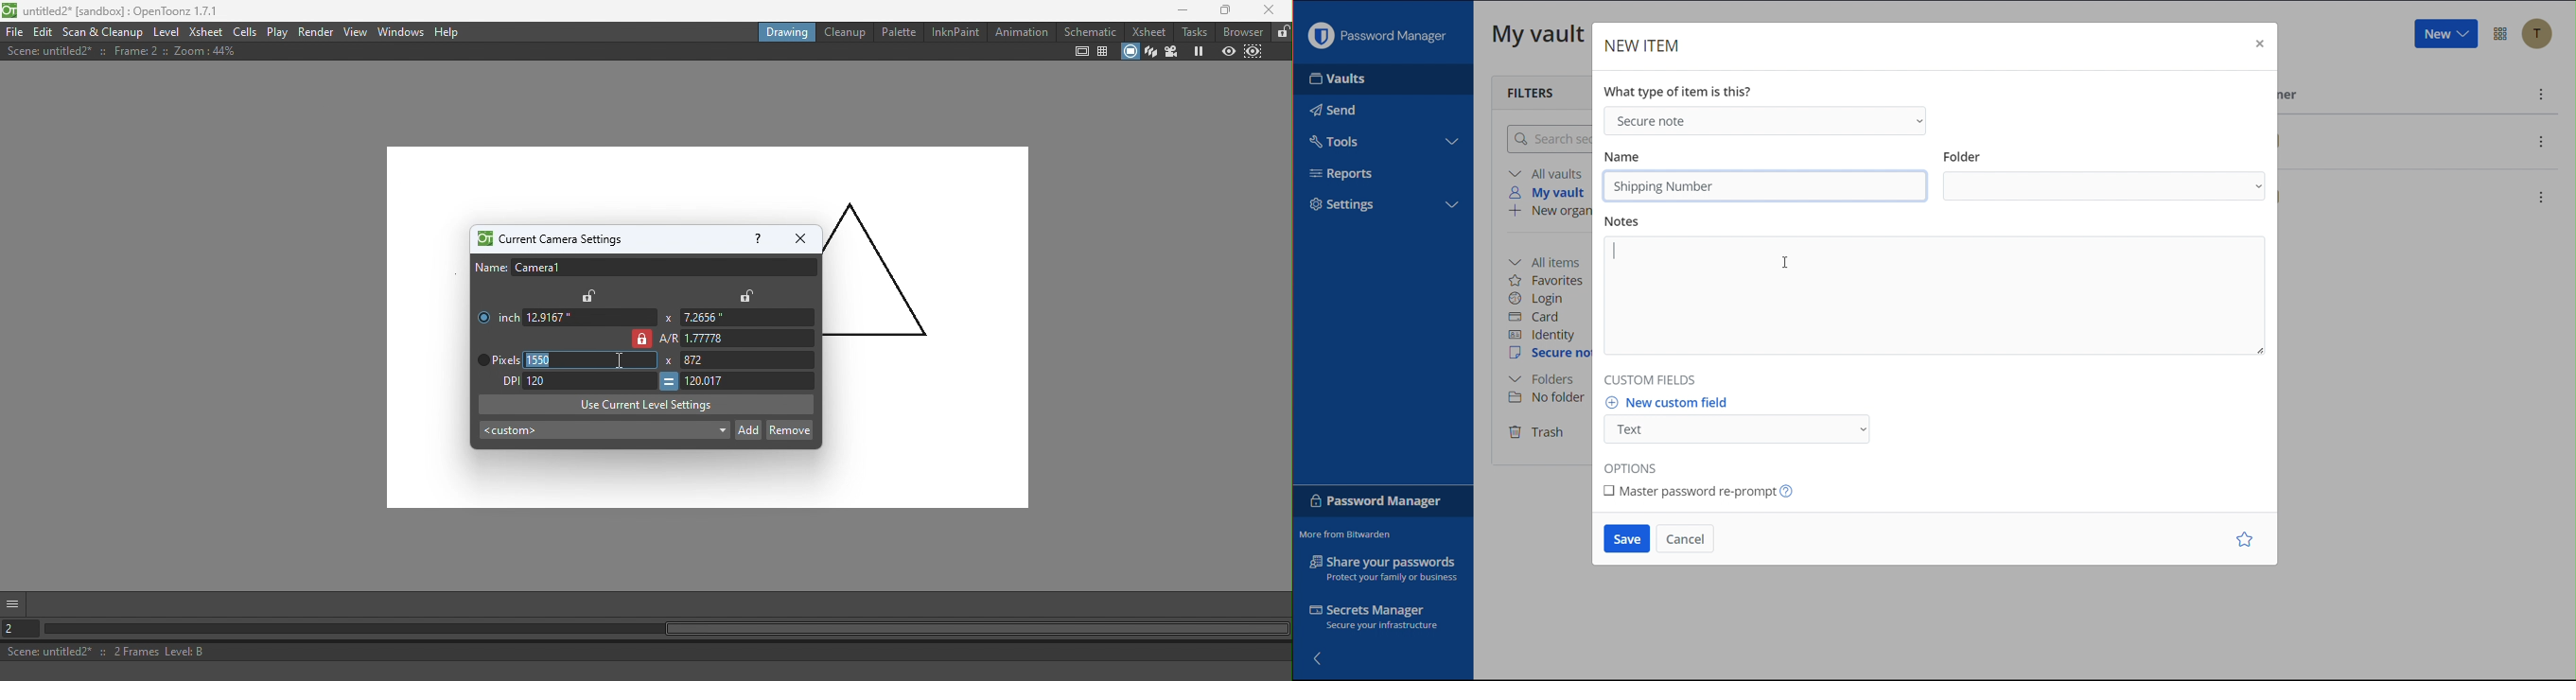  Describe the element at coordinates (640, 339) in the screenshot. I see `Lock/Unlock aspect ratio` at that location.